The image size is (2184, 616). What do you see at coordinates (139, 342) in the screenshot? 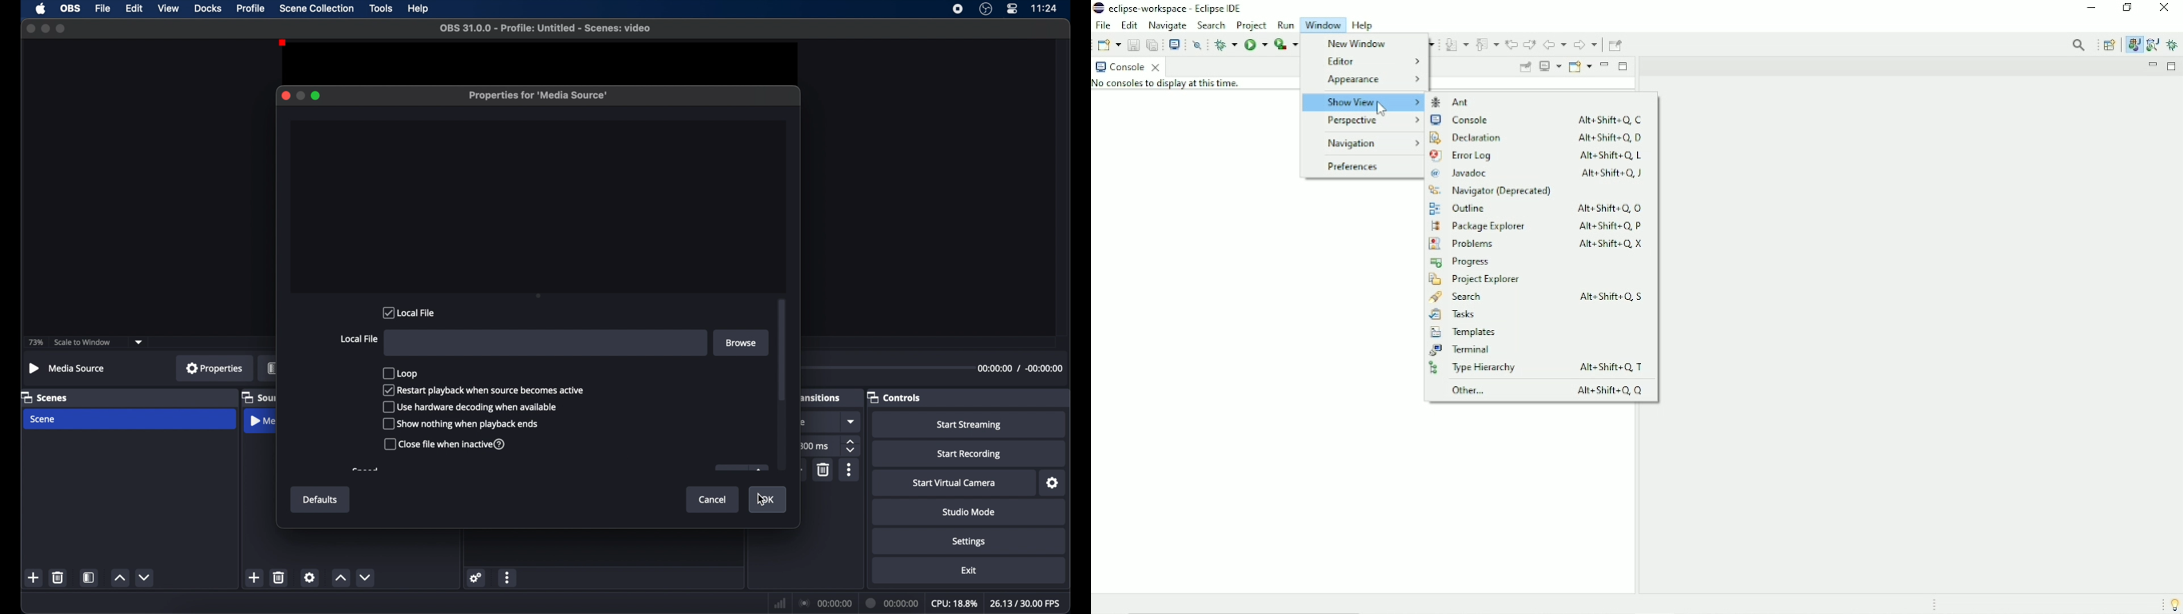
I see `dropdown` at bounding box center [139, 342].